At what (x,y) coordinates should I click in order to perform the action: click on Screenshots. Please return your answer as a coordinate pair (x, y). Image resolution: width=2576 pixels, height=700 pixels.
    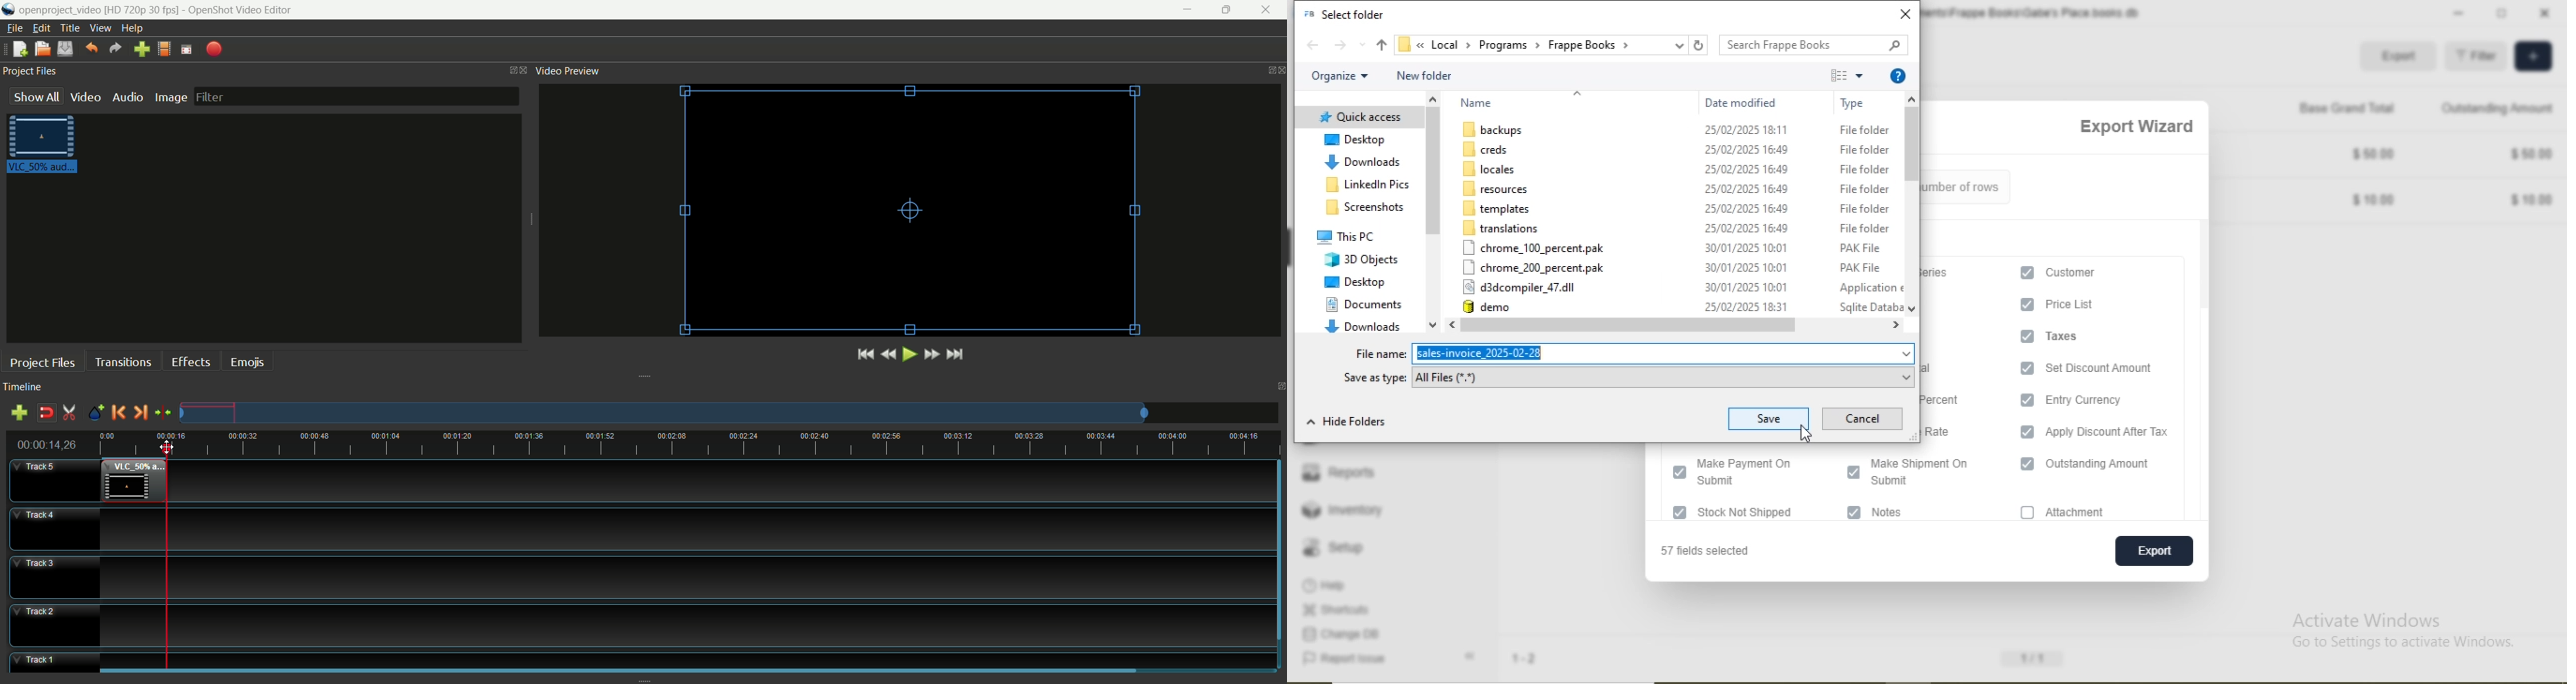
    Looking at the image, I should click on (1362, 207).